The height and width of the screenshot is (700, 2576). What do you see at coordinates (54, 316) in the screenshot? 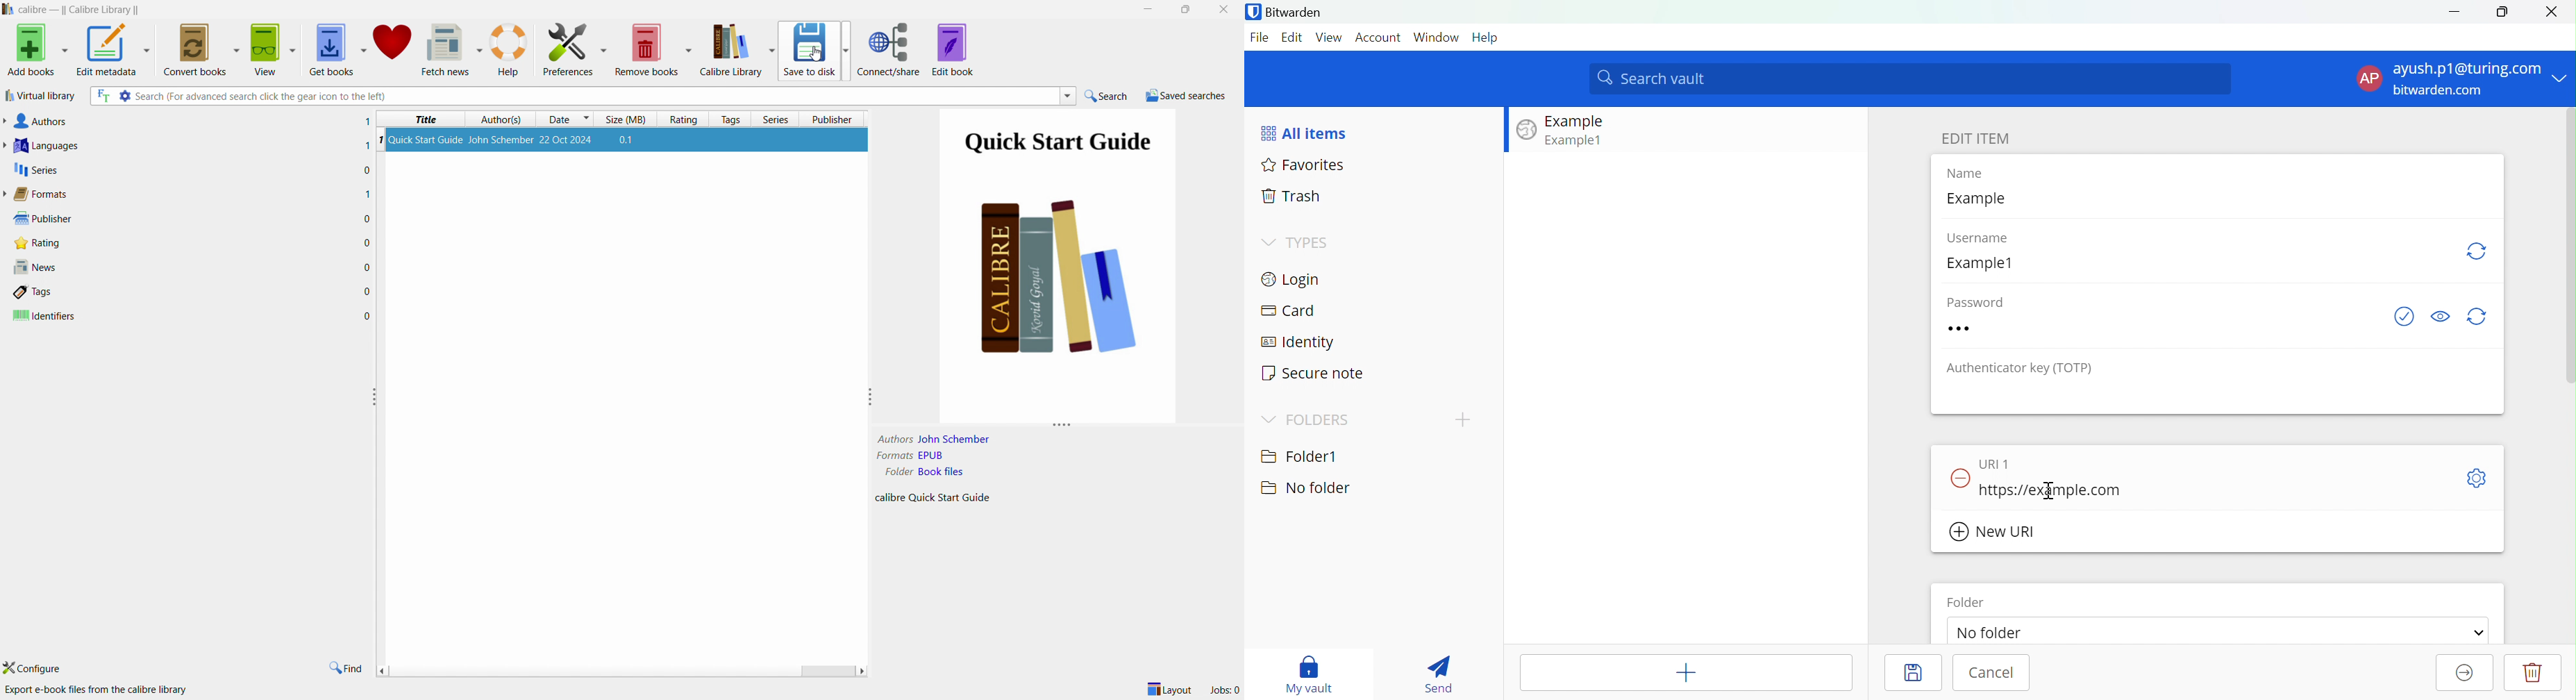
I see `identifiers` at bounding box center [54, 316].